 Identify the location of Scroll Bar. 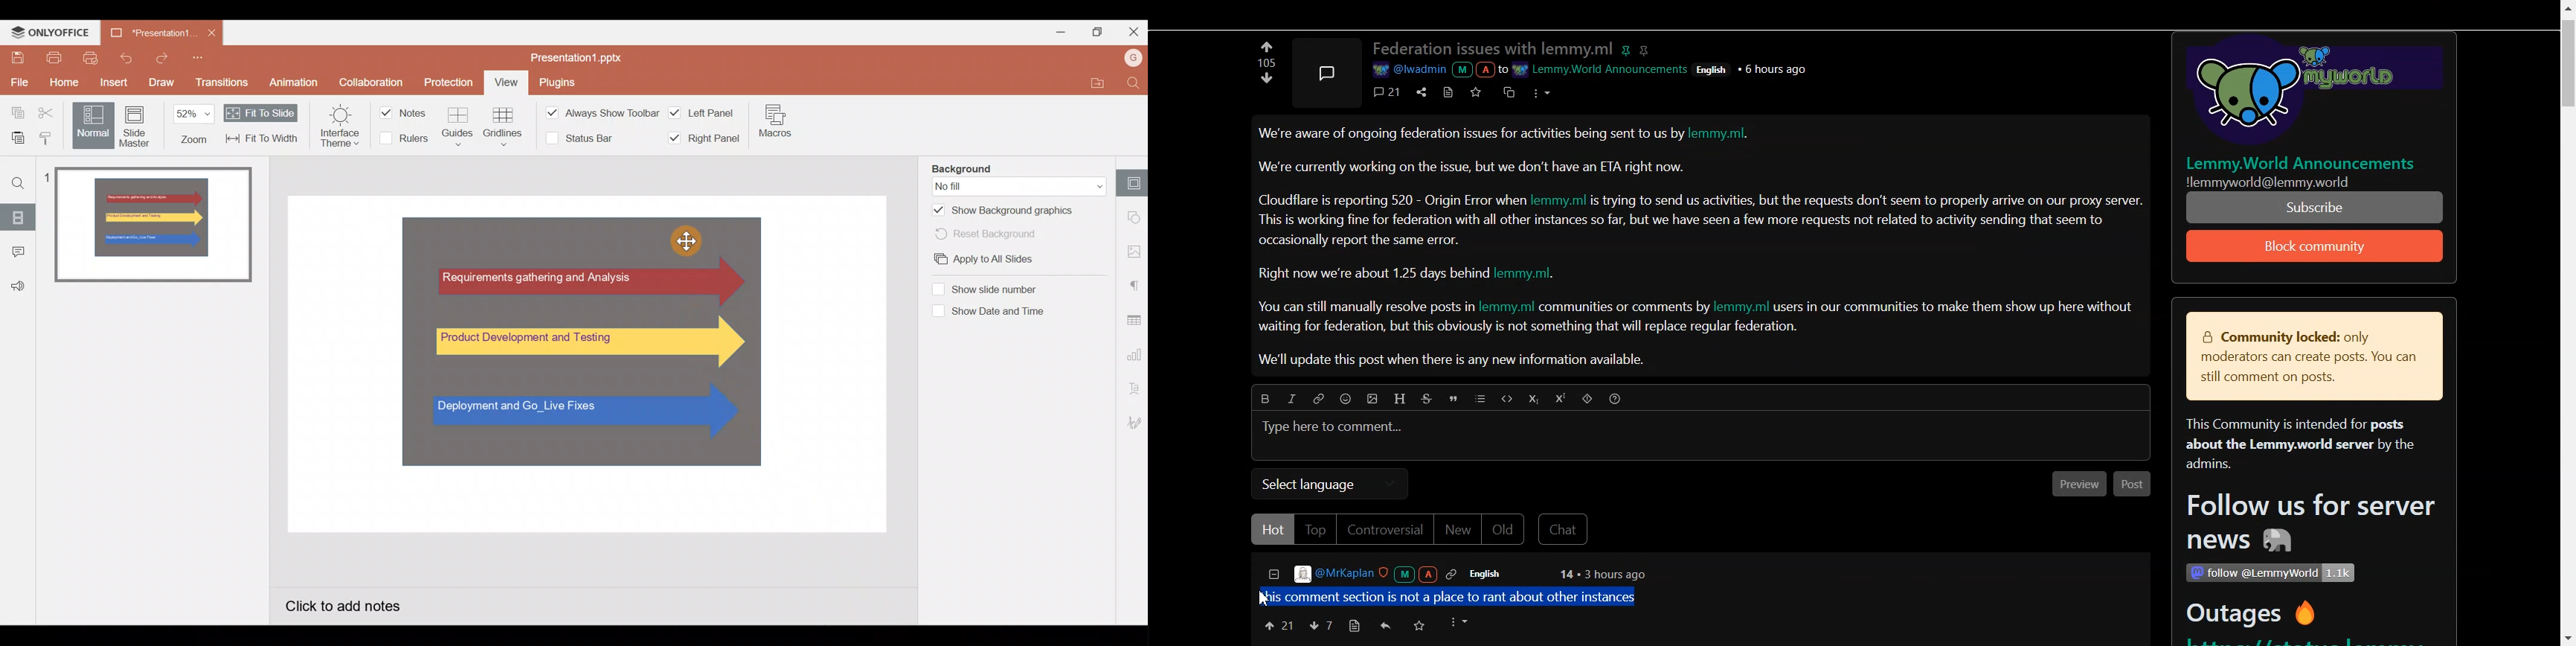
(2566, 323).